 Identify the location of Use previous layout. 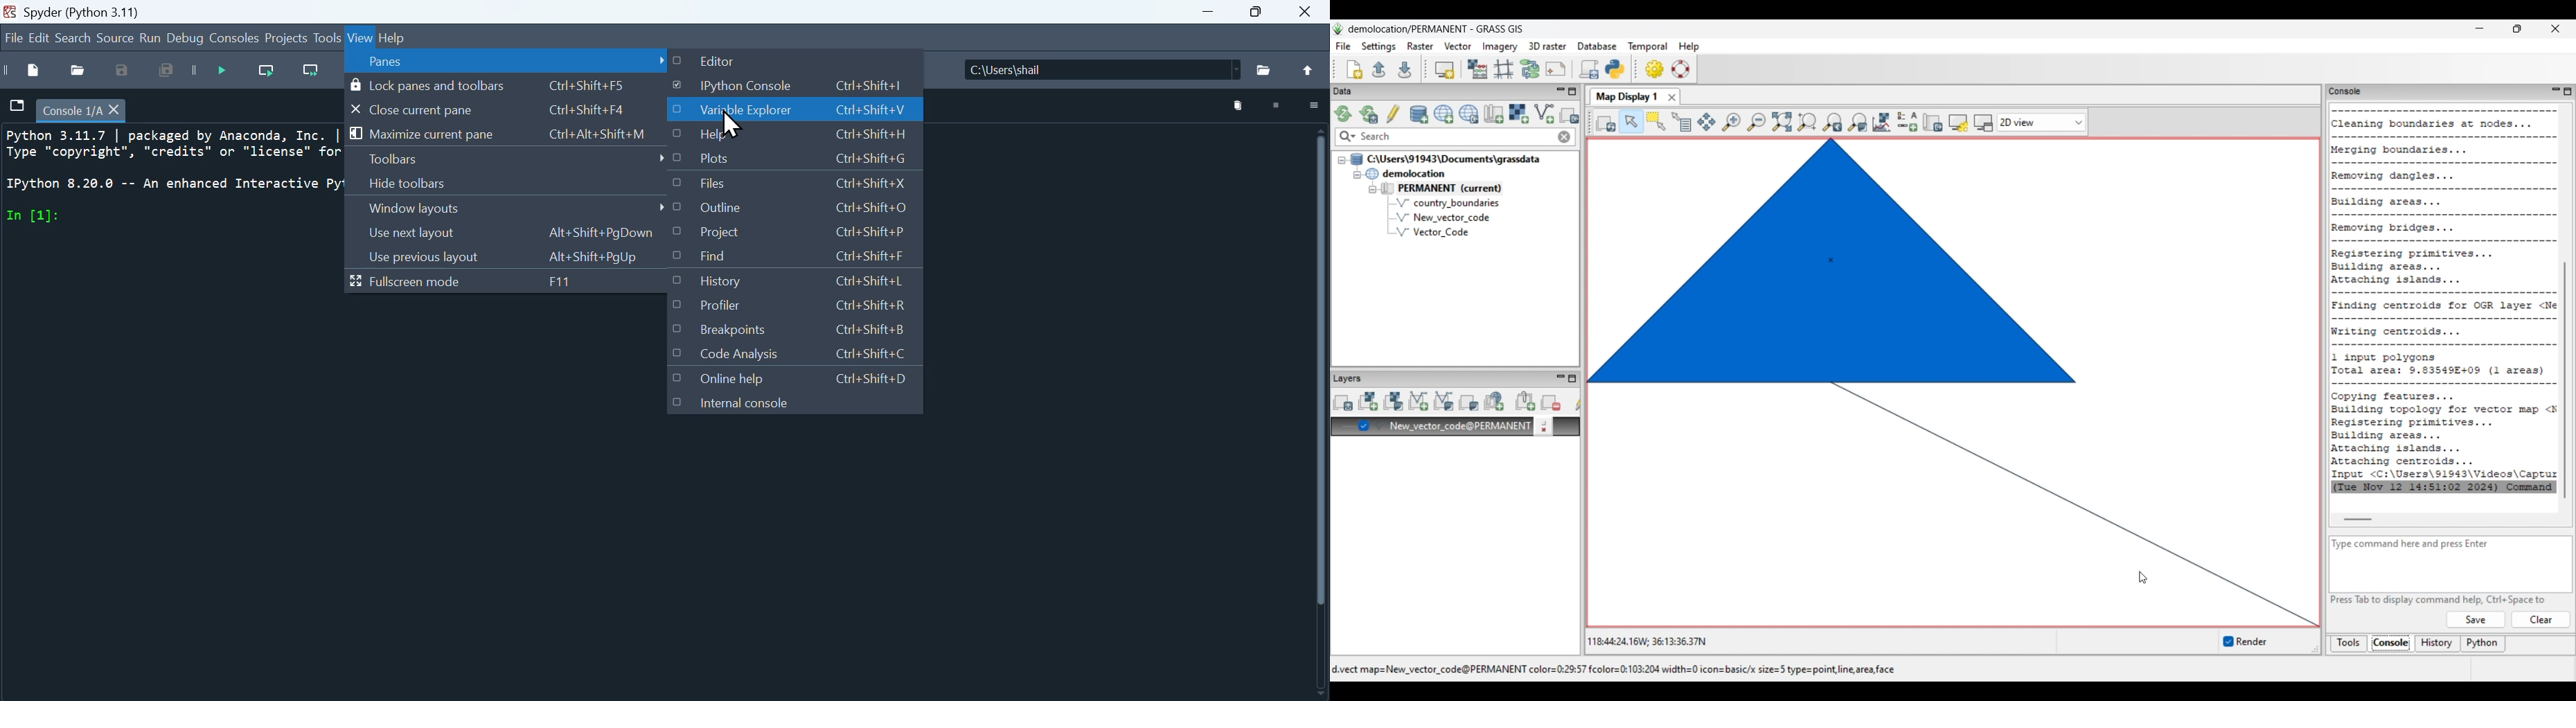
(501, 256).